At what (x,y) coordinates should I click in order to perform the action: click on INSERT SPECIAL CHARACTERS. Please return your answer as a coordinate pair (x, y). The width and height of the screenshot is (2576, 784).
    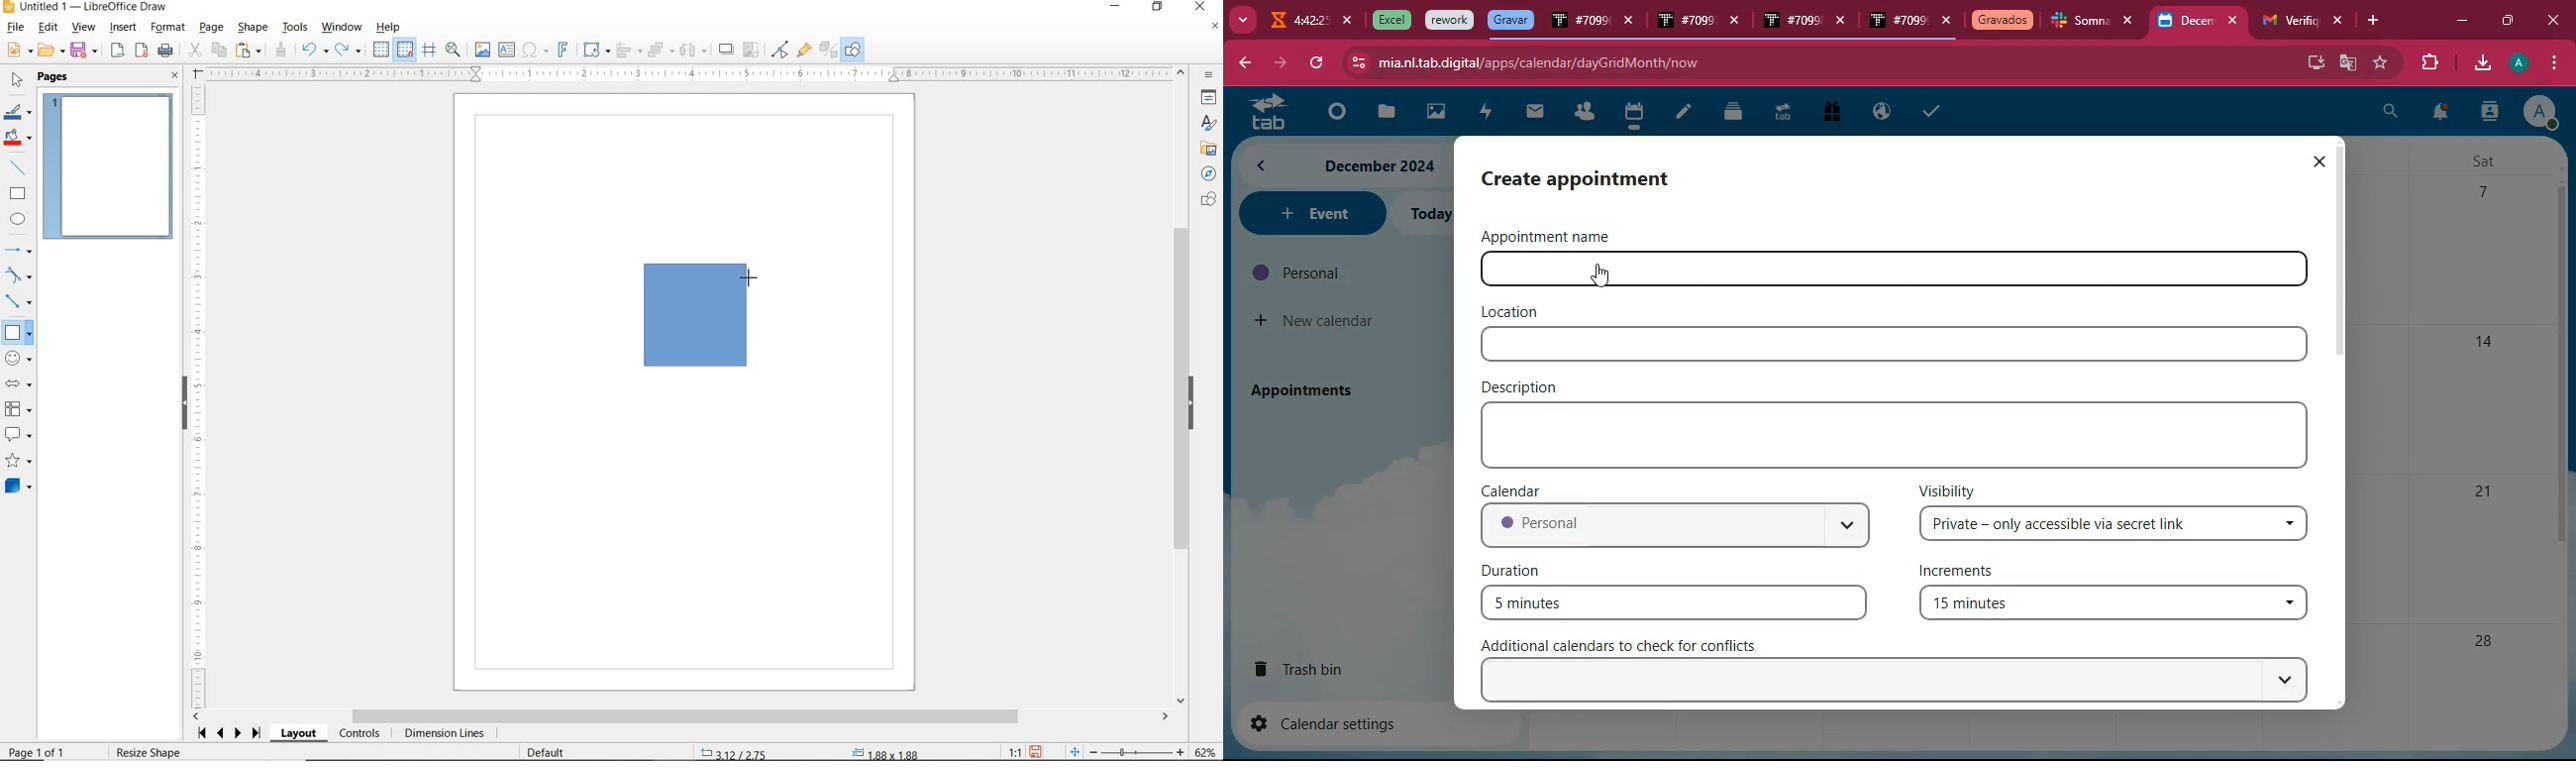
    Looking at the image, I should click on (534, 50).